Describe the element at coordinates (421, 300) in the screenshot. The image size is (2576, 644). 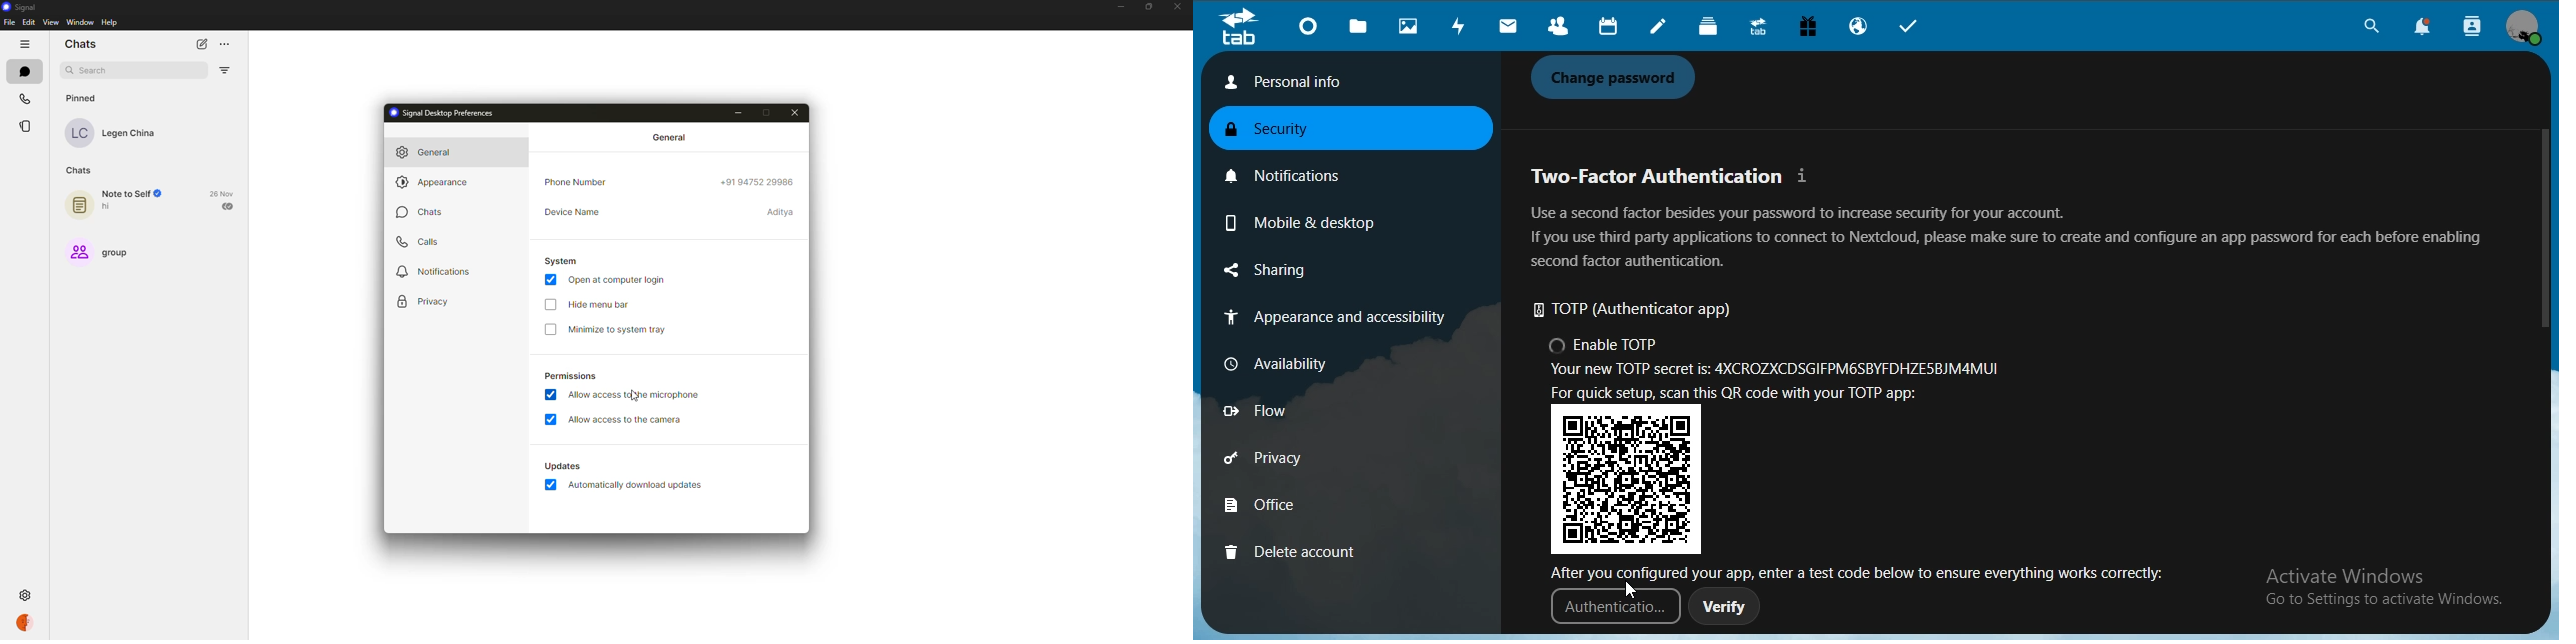
I see `privacy` at that location.